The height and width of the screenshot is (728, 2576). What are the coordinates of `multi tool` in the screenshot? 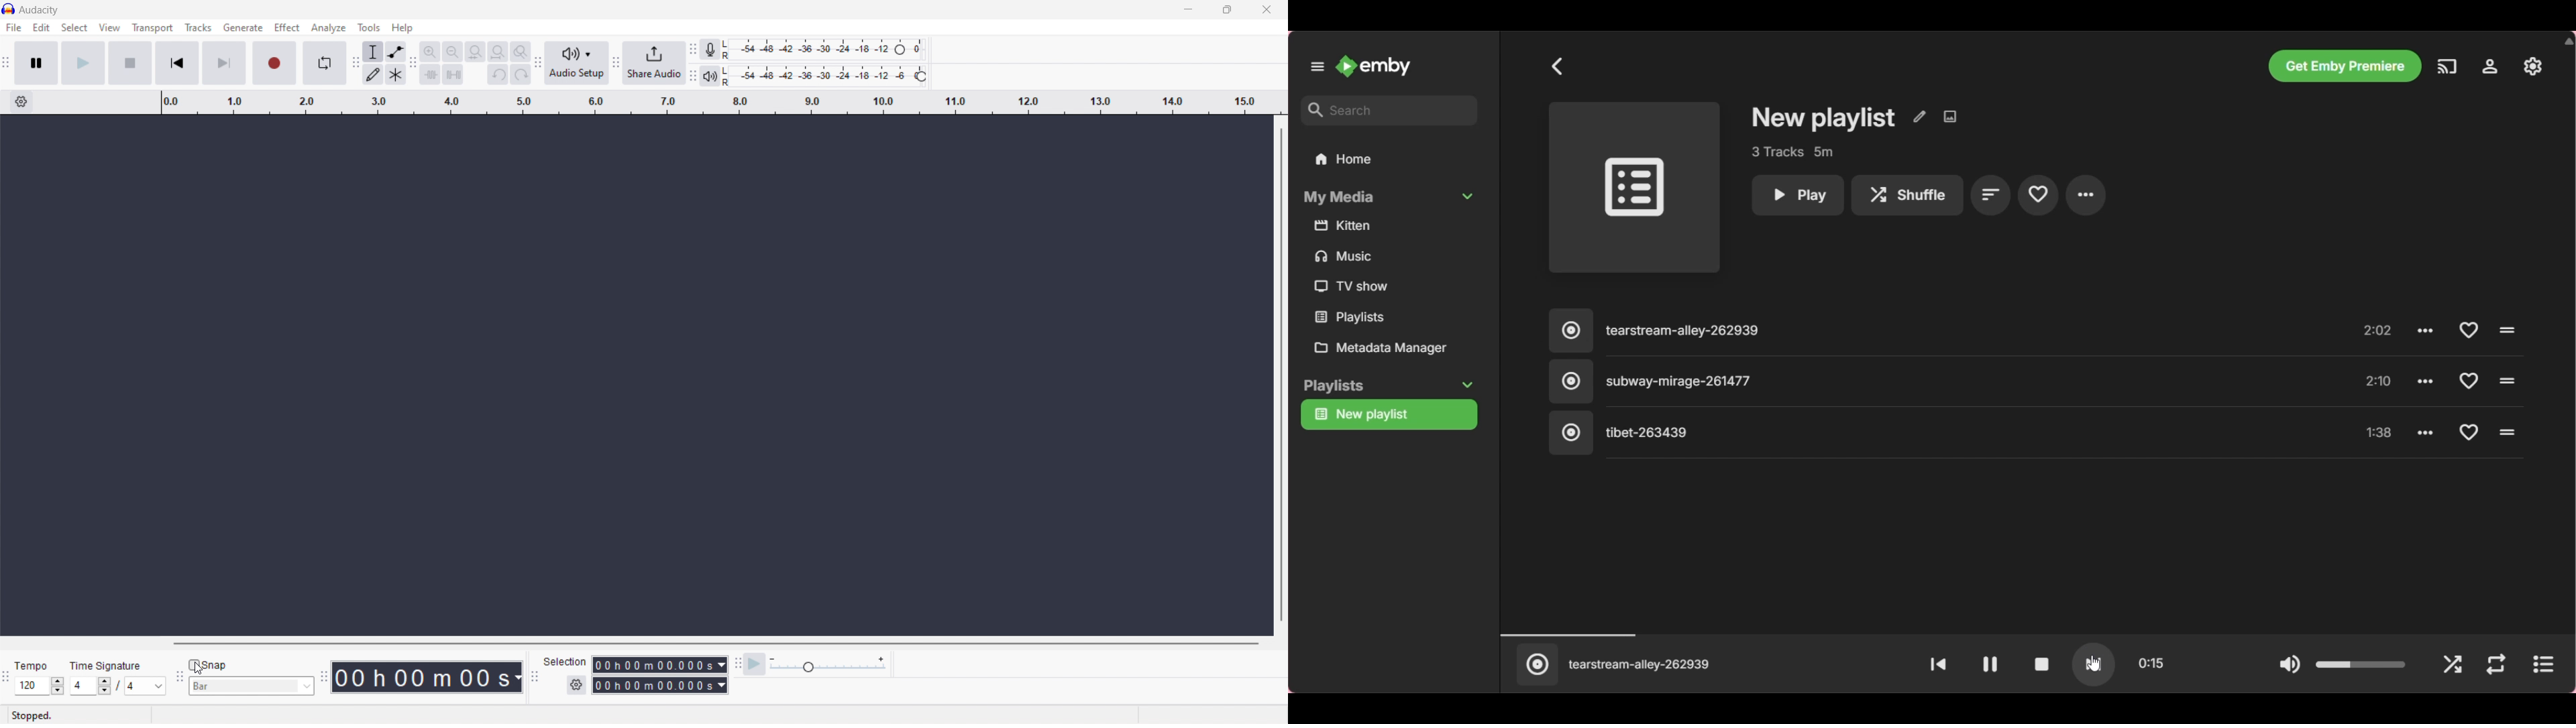 It's located at (395, 75).